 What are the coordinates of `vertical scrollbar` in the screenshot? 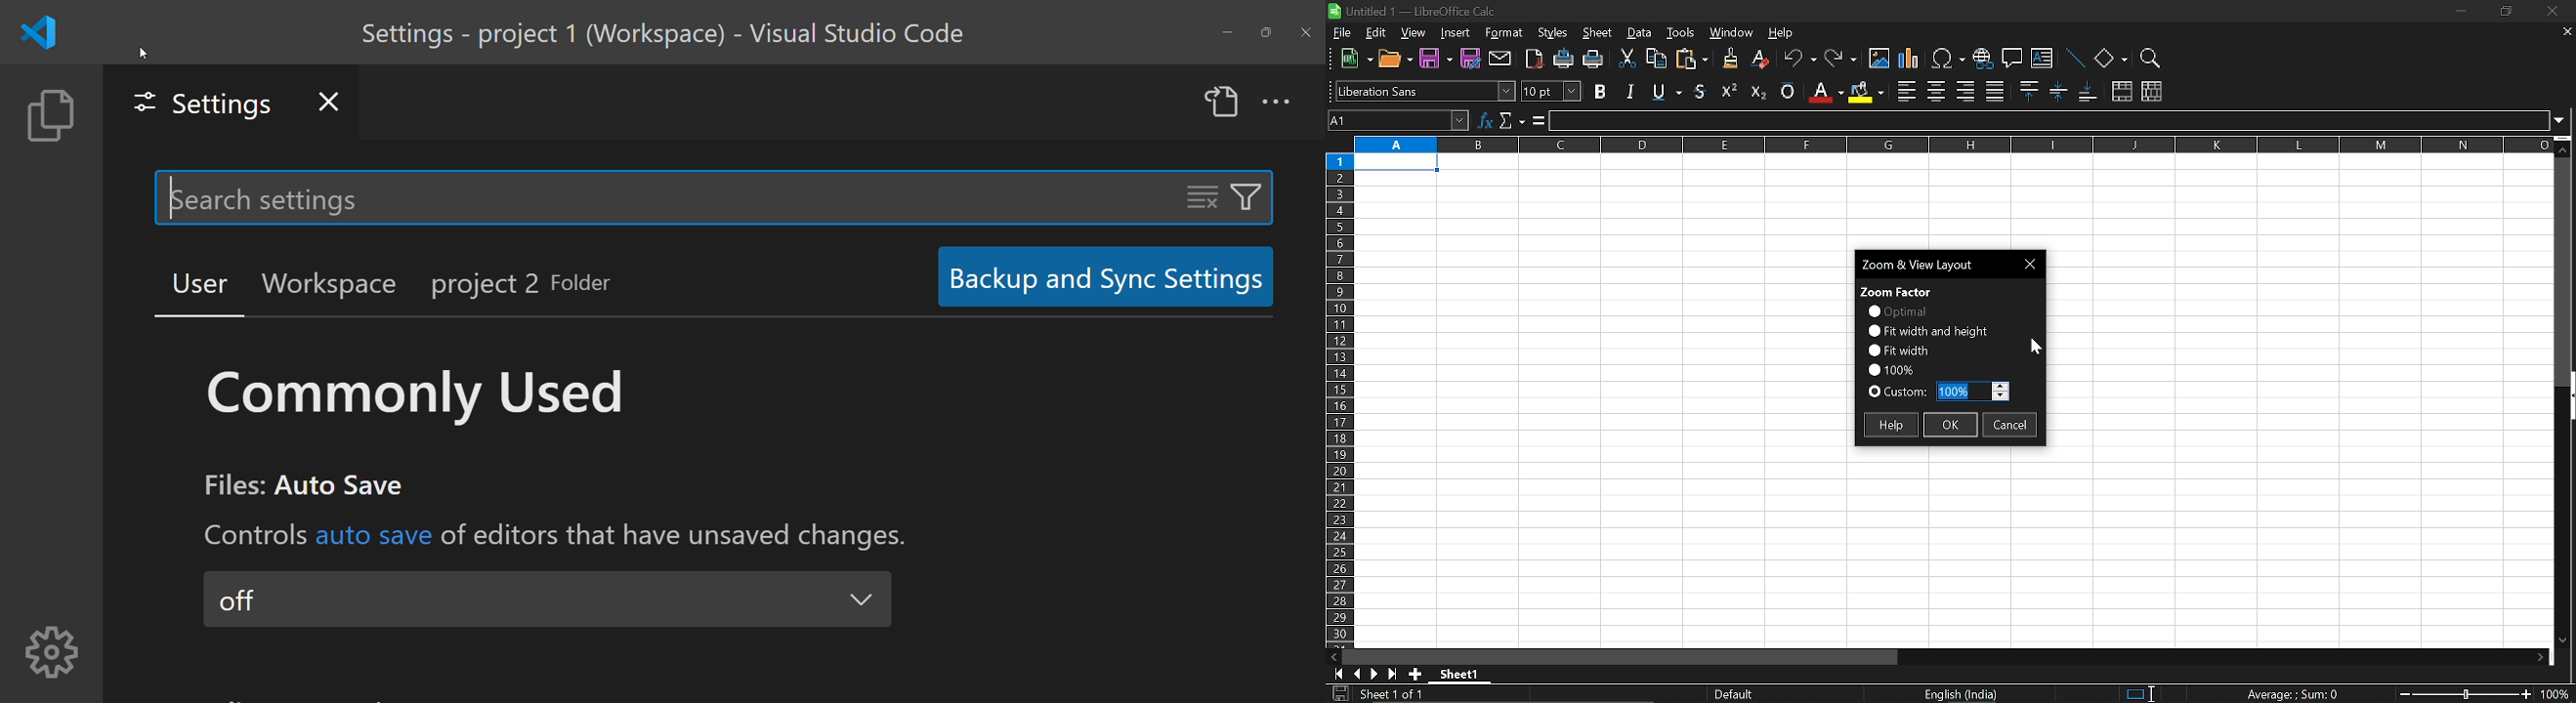 It's located at (2568, 397).